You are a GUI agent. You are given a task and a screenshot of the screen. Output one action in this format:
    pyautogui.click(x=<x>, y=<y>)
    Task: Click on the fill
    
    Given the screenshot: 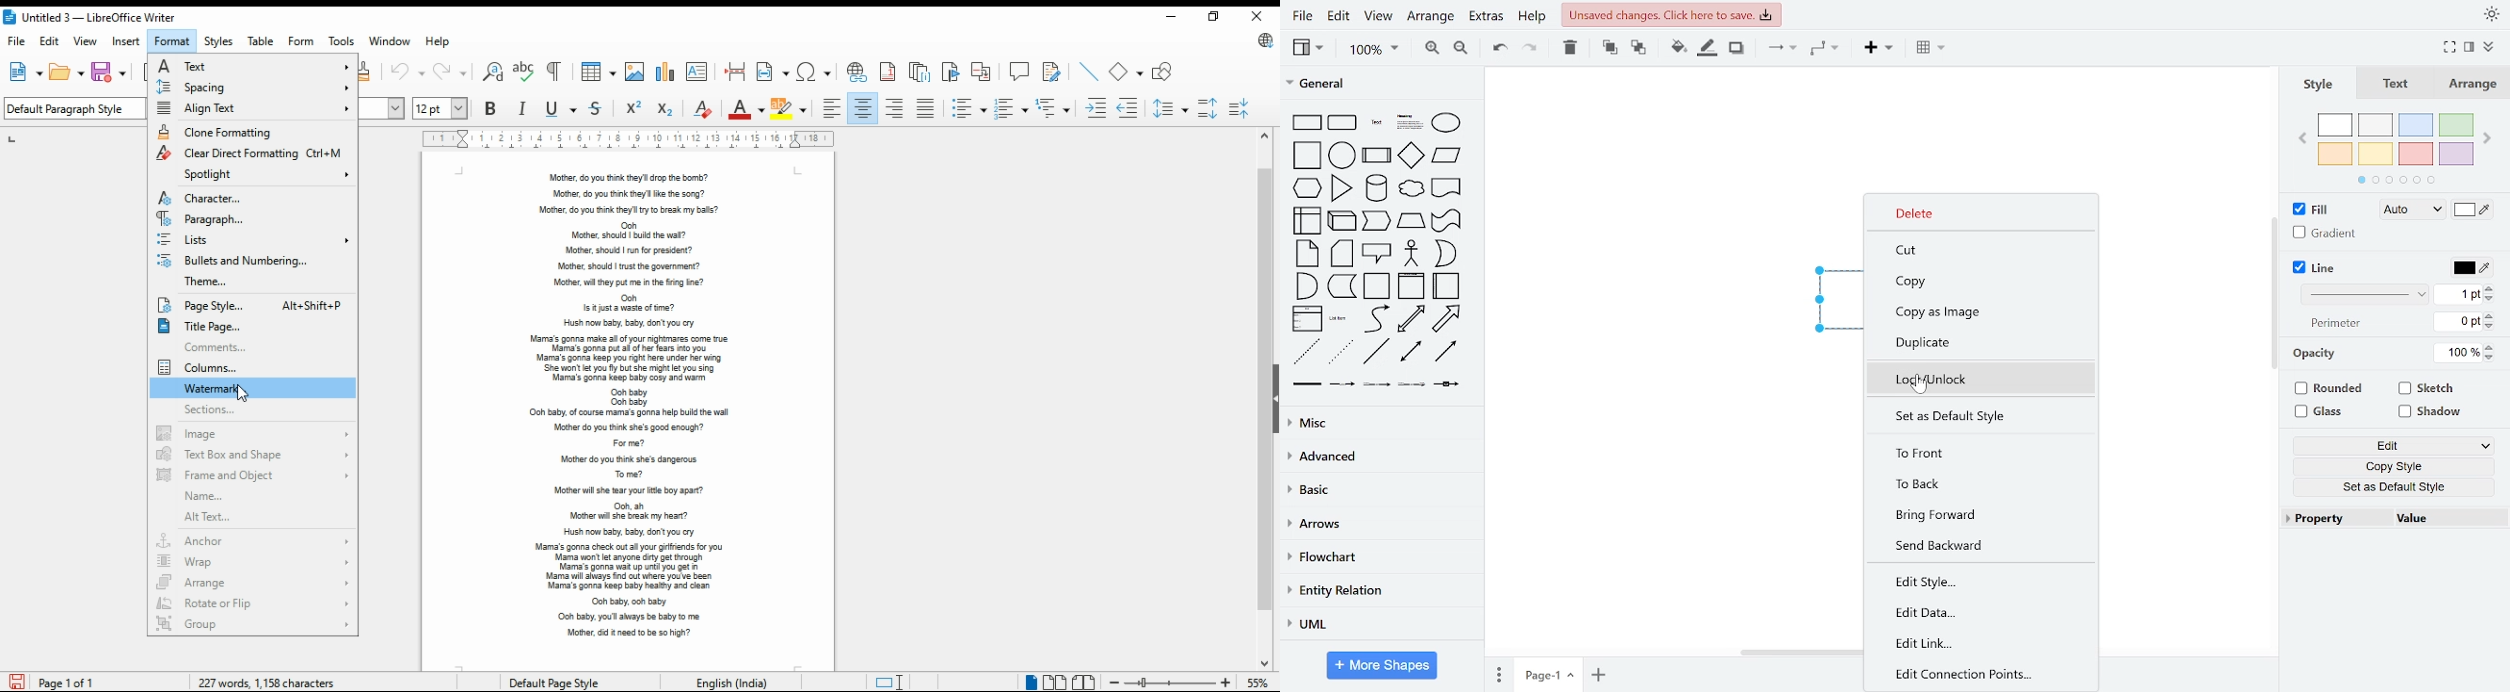 What is the action you would take?
    pyautogui.click(x=2313, y=210)
    